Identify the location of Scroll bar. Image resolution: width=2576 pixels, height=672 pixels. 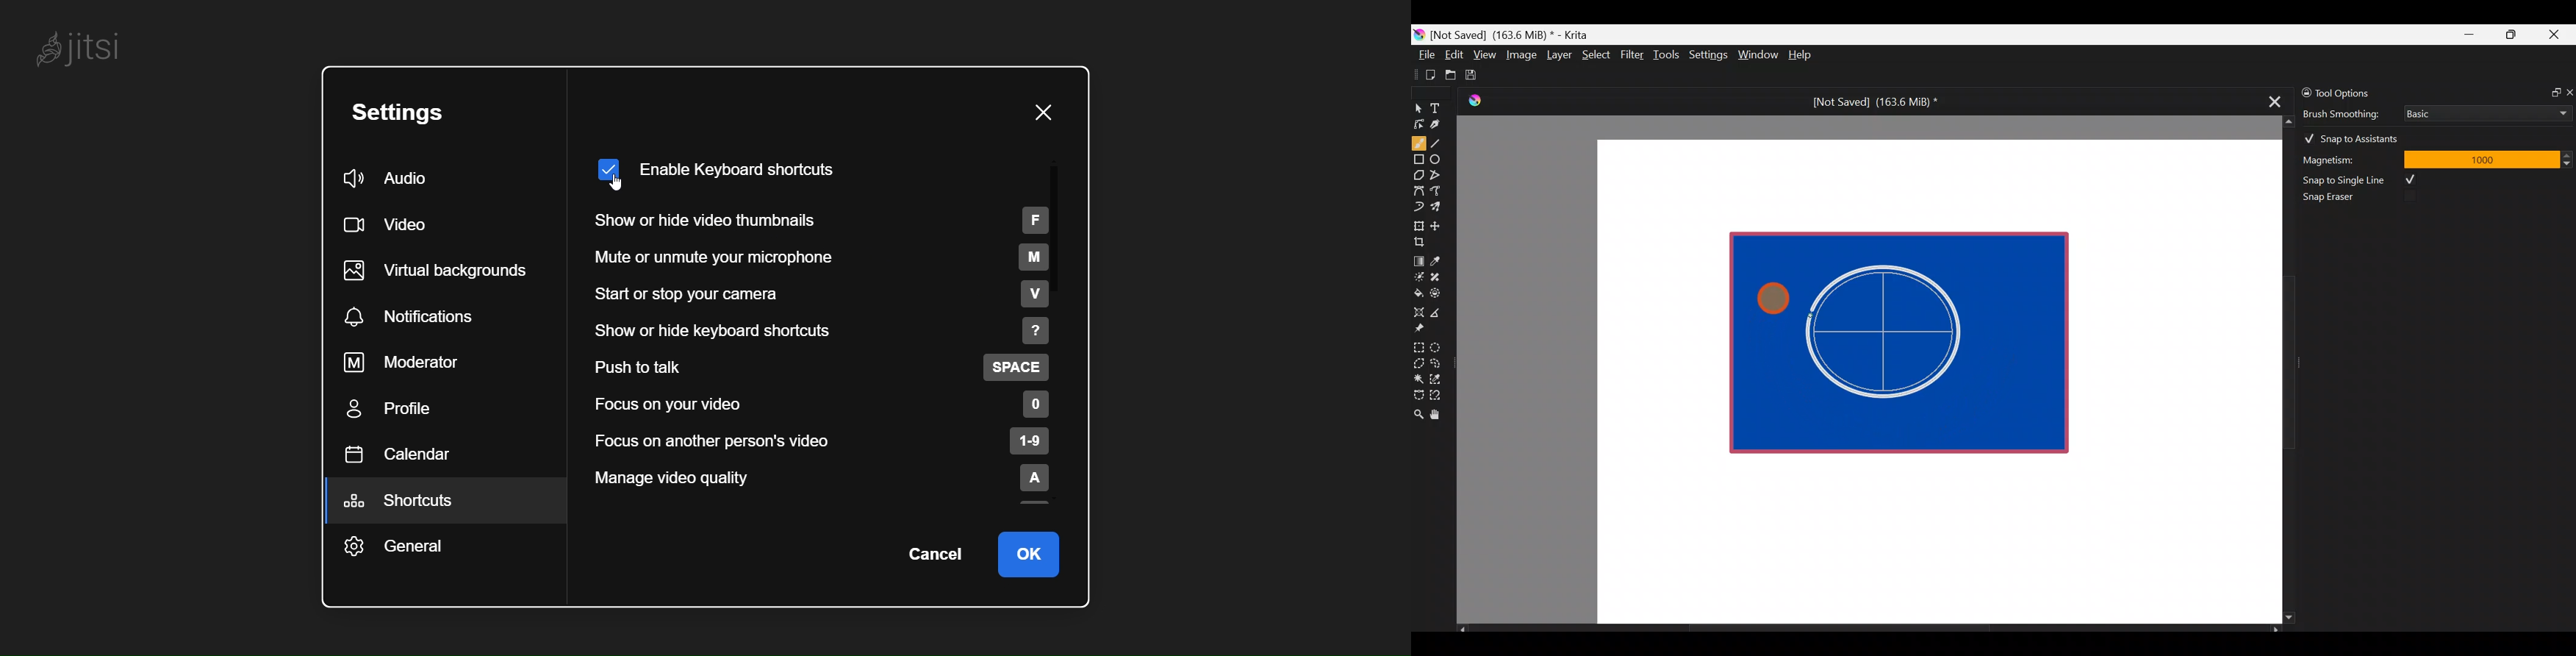
(2280, 370).